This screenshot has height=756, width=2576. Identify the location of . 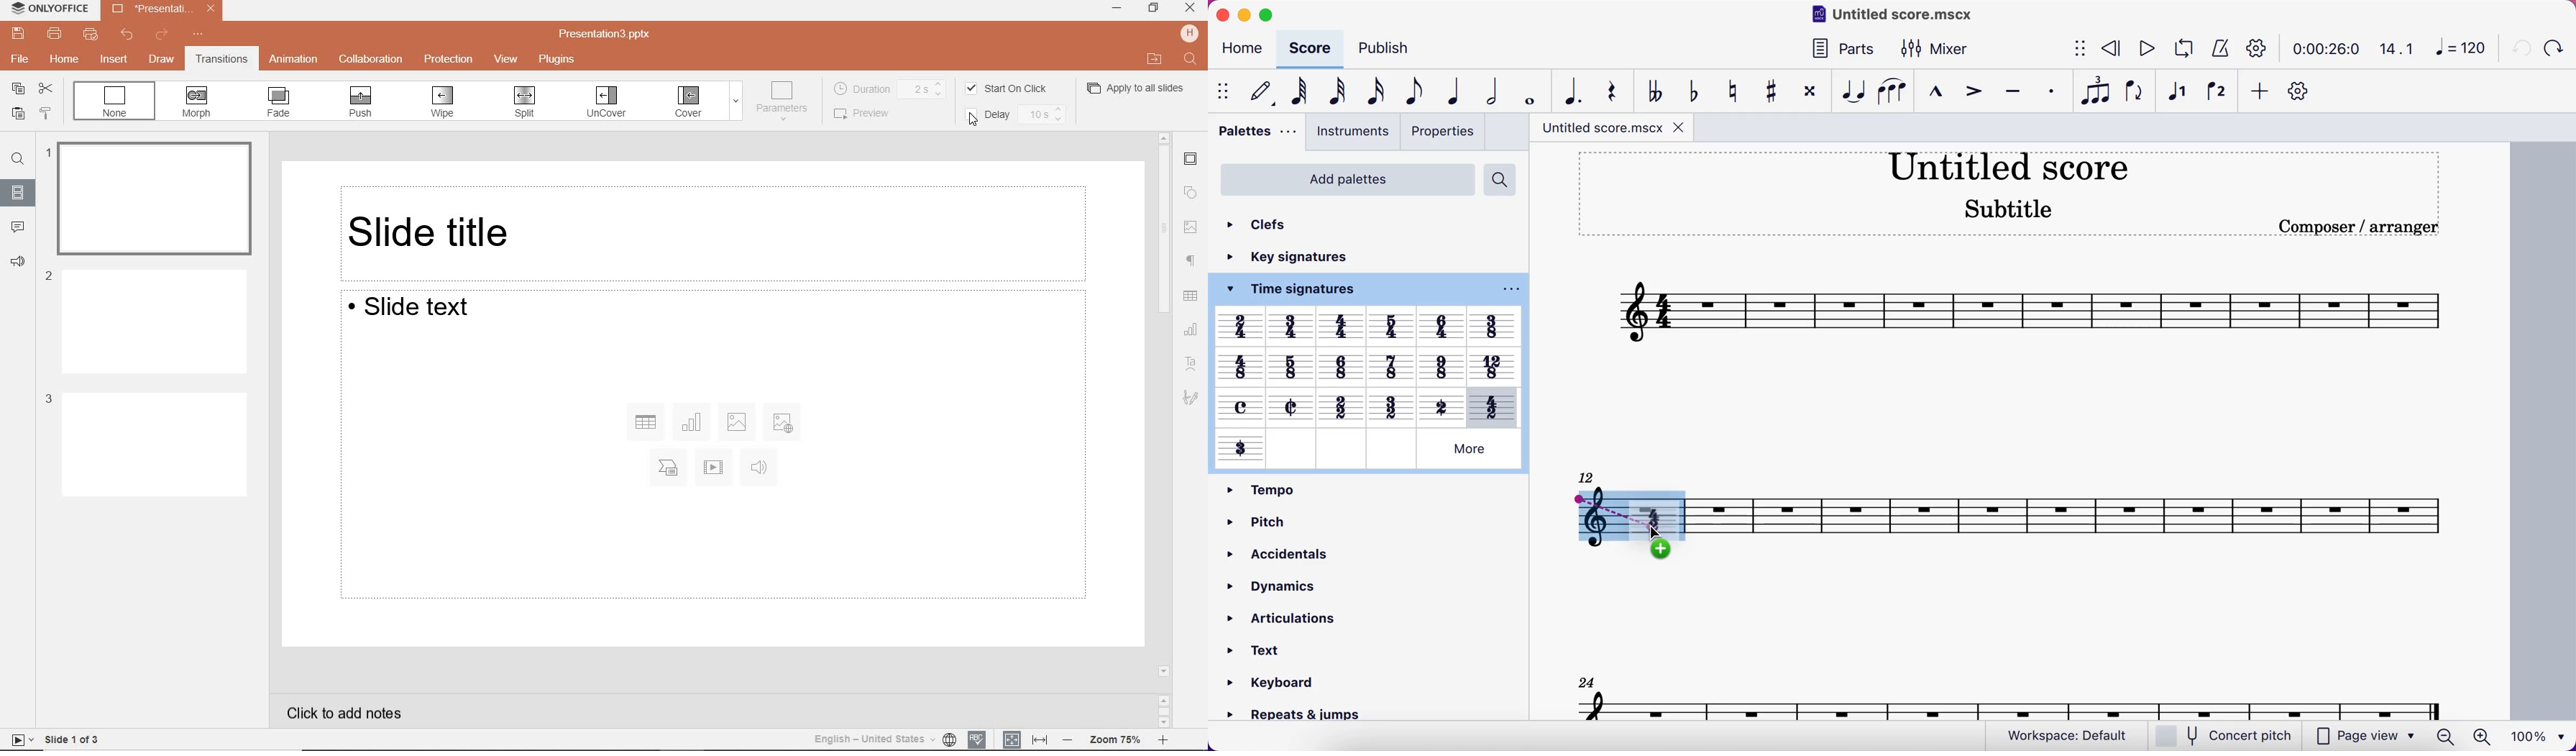
(1441, 405).